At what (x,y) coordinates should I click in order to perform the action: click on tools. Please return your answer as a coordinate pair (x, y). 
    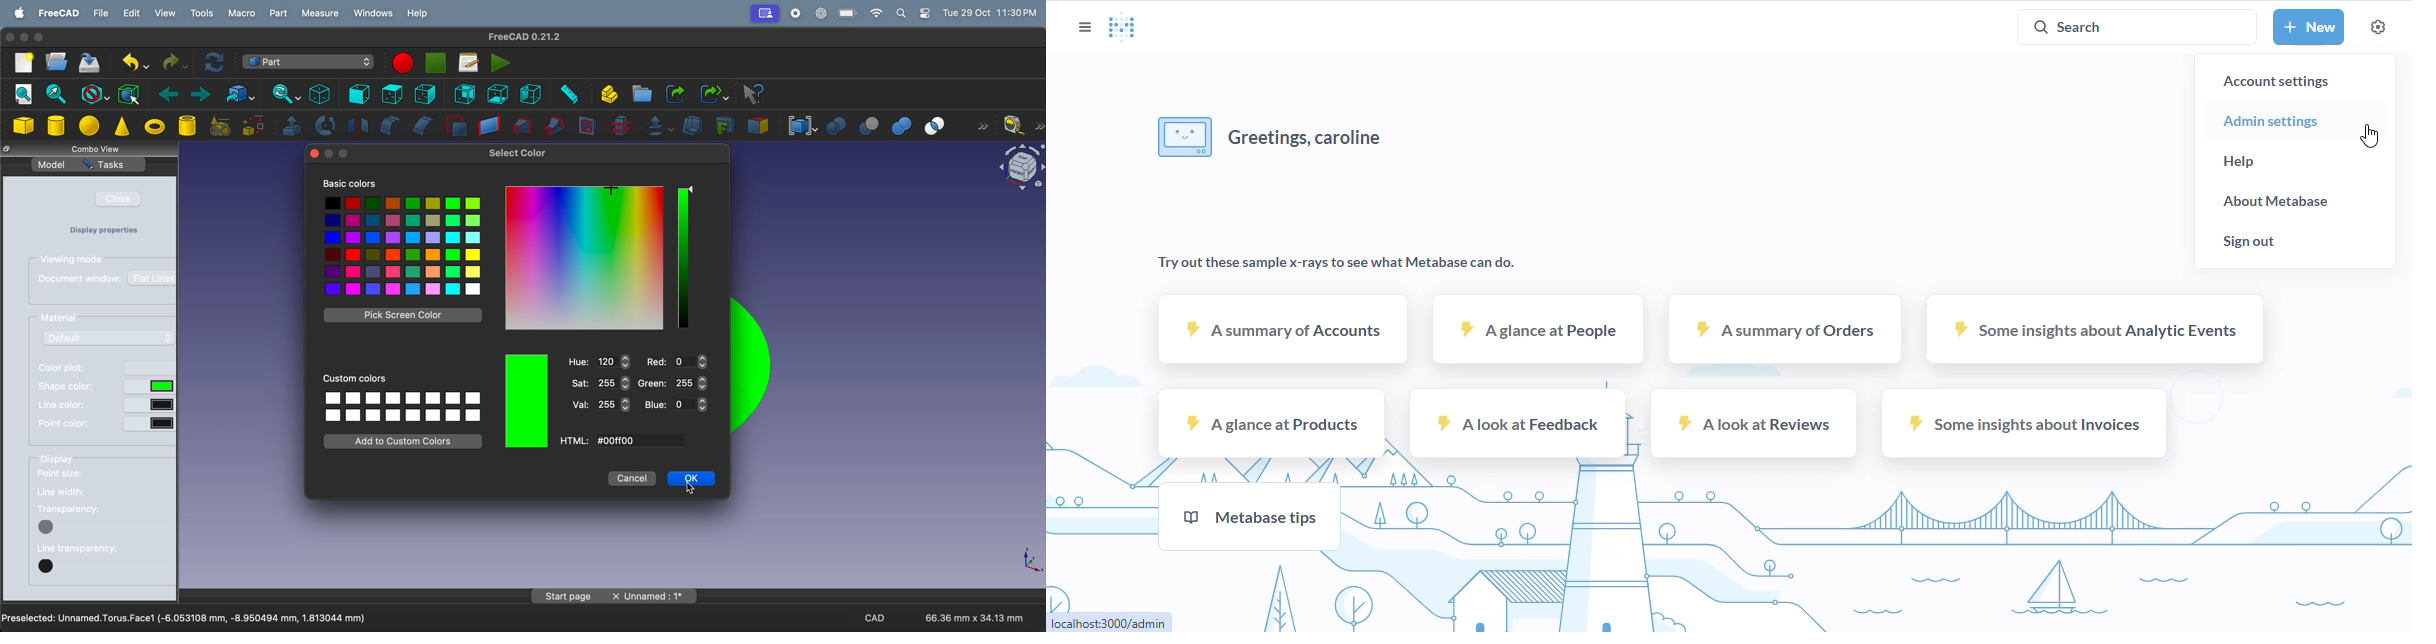
    Looking at the image, I should click on (200, 14).